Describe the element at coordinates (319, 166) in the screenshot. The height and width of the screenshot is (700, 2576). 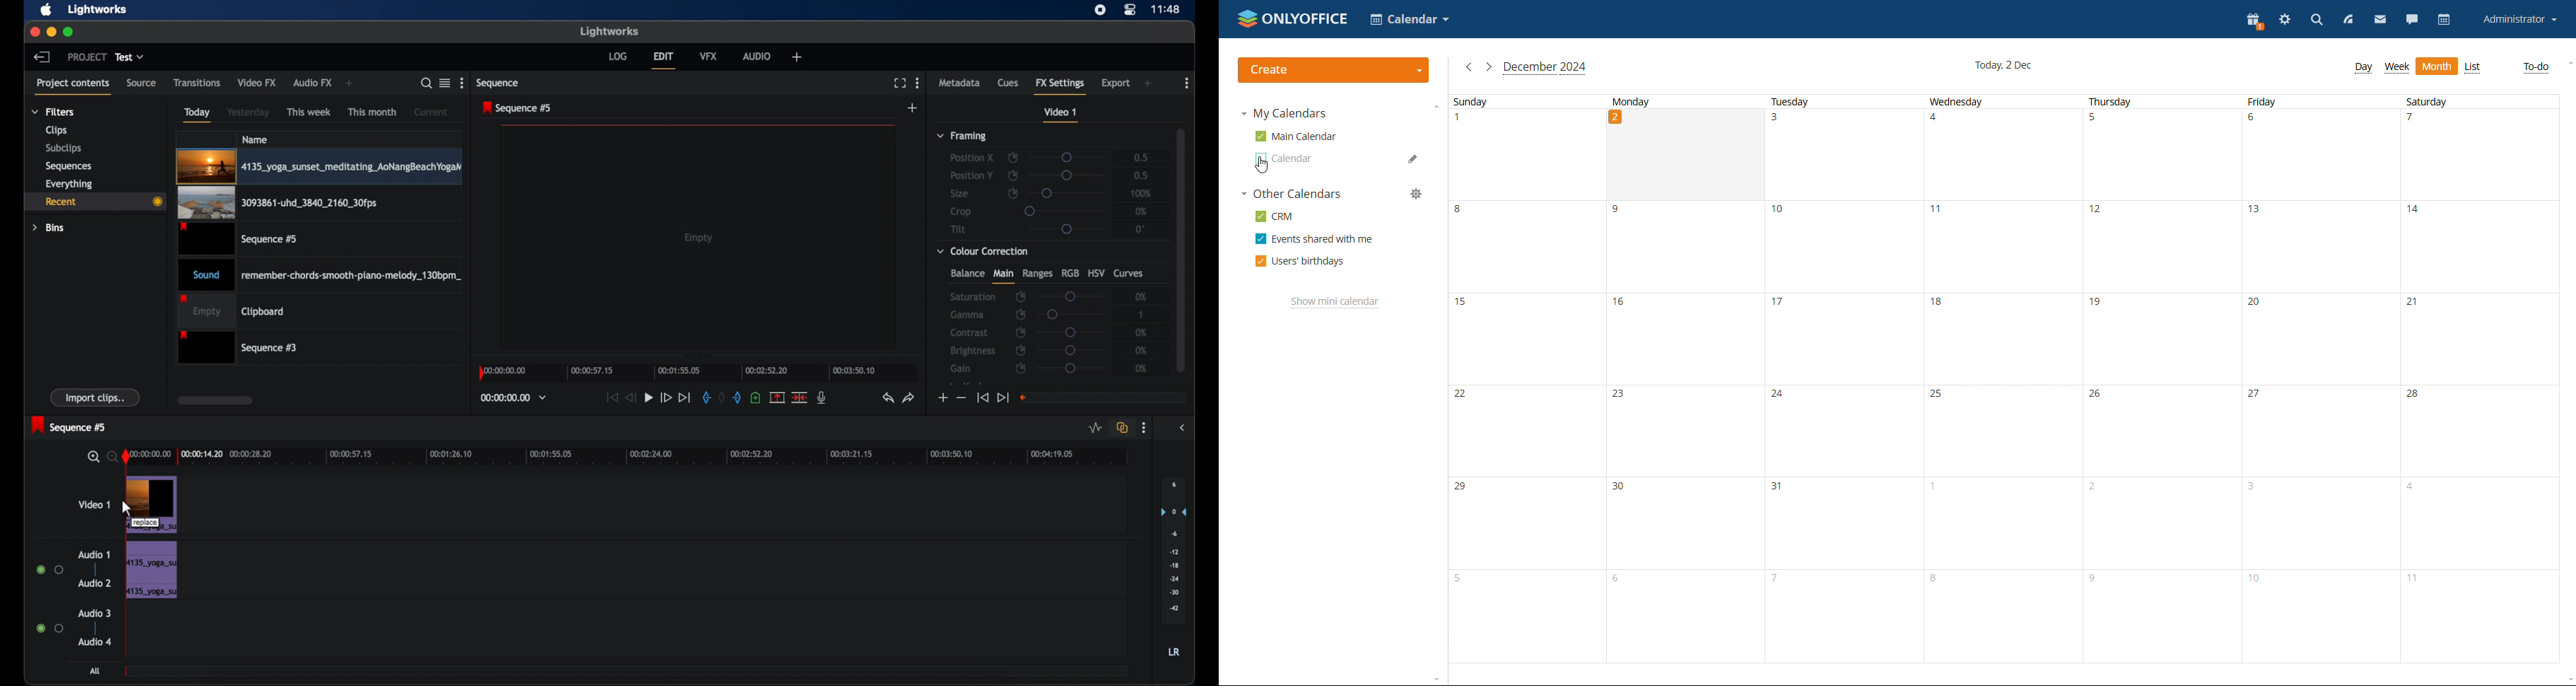
I see `video clip highlighted` at that location.